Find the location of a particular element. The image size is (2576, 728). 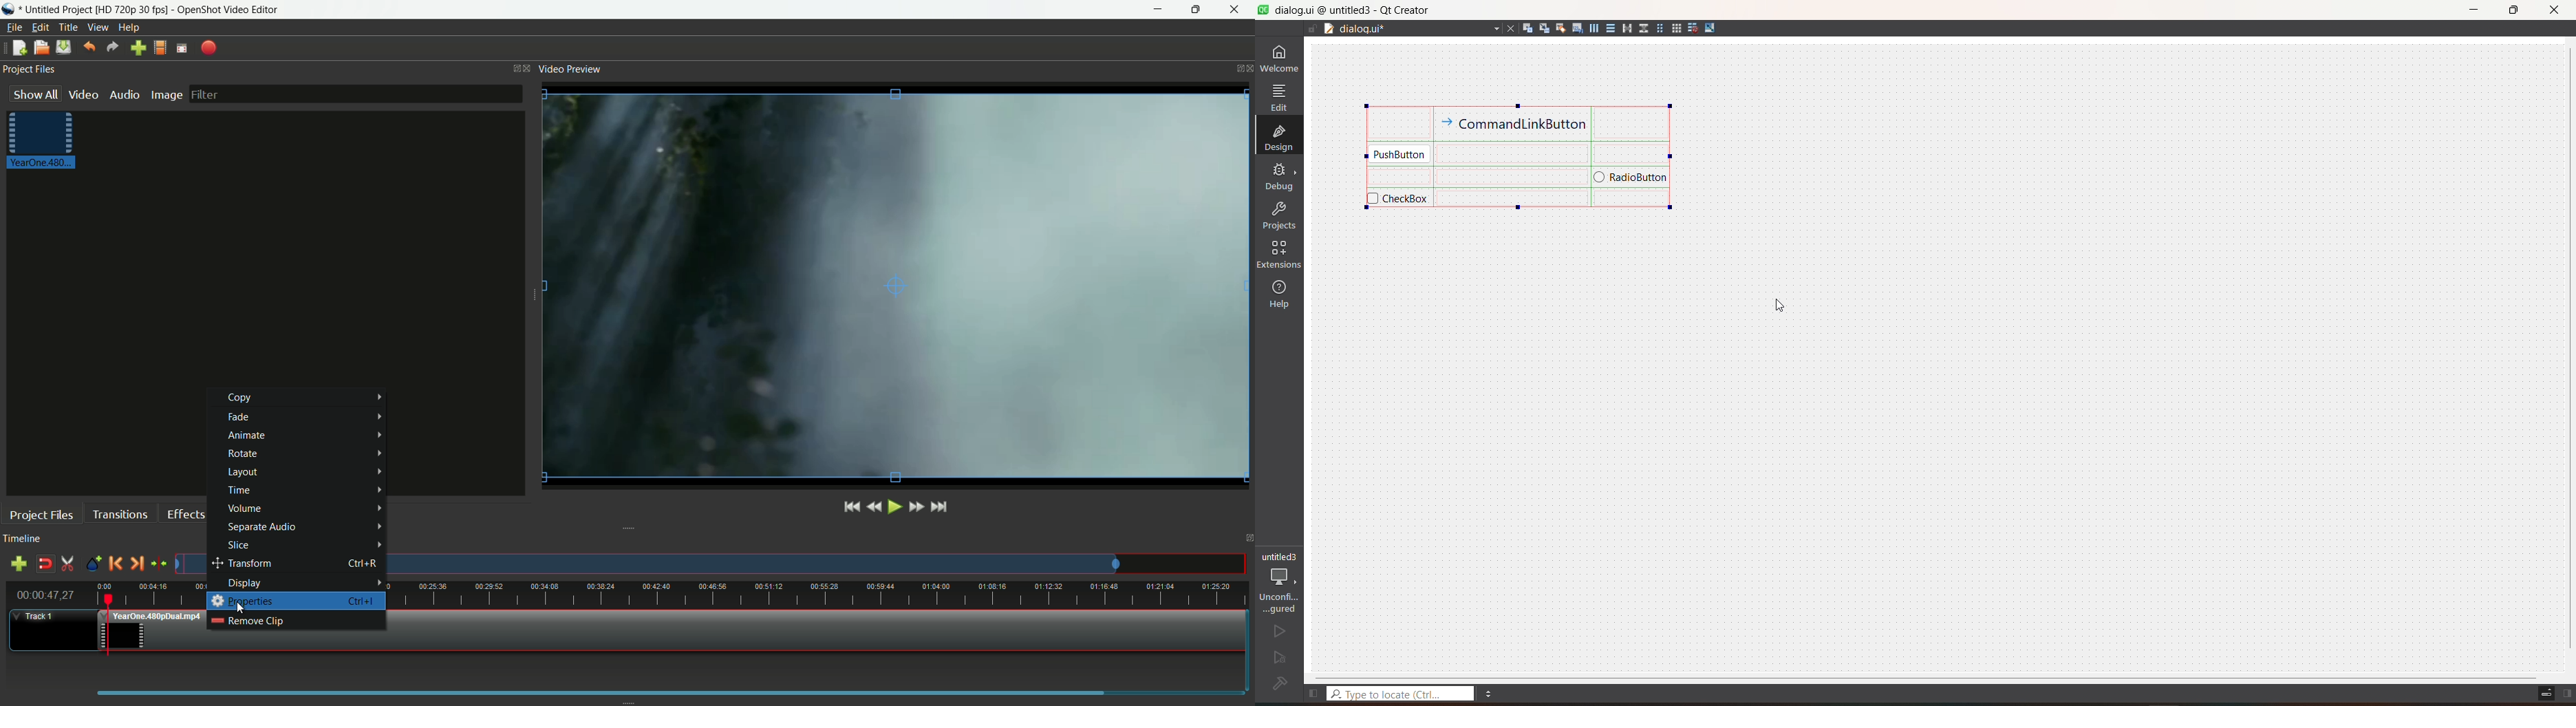

layout horizontal splitter is located at coordinates (1624, 28).